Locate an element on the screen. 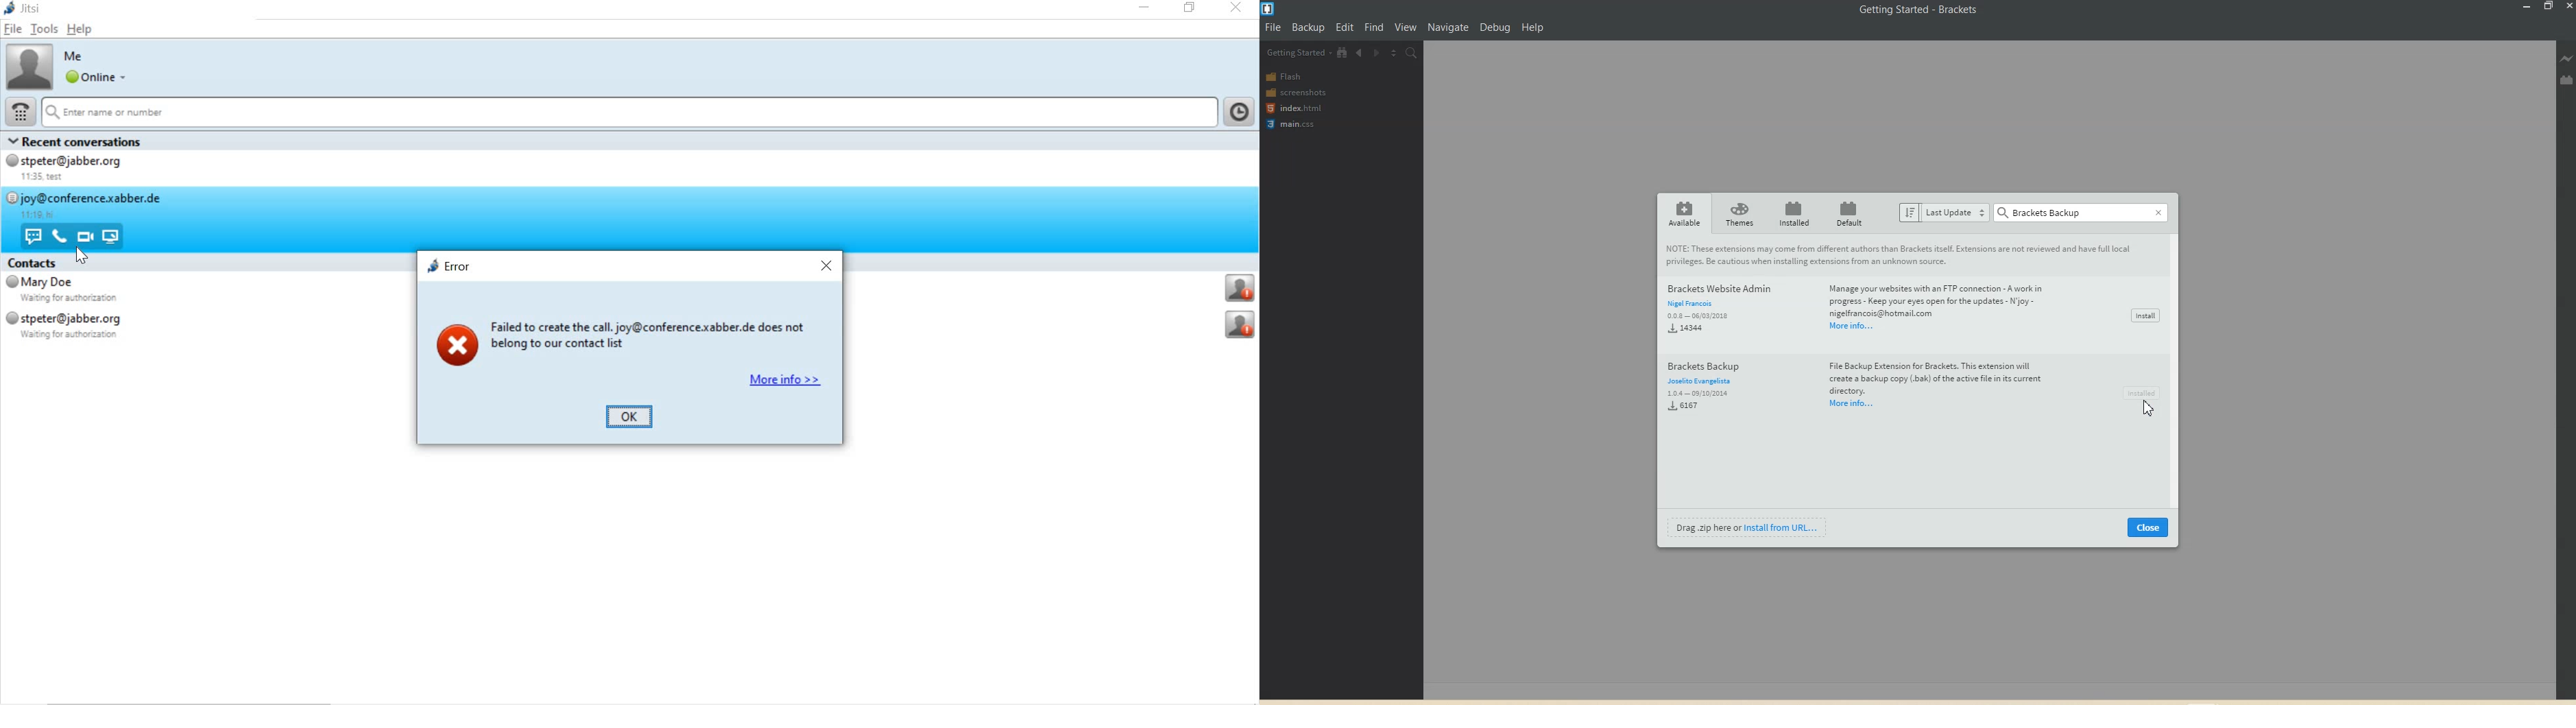 Image resolution: width=2576 pixels, height=728 pixels. Debug is located at coordinates (1496, 27).